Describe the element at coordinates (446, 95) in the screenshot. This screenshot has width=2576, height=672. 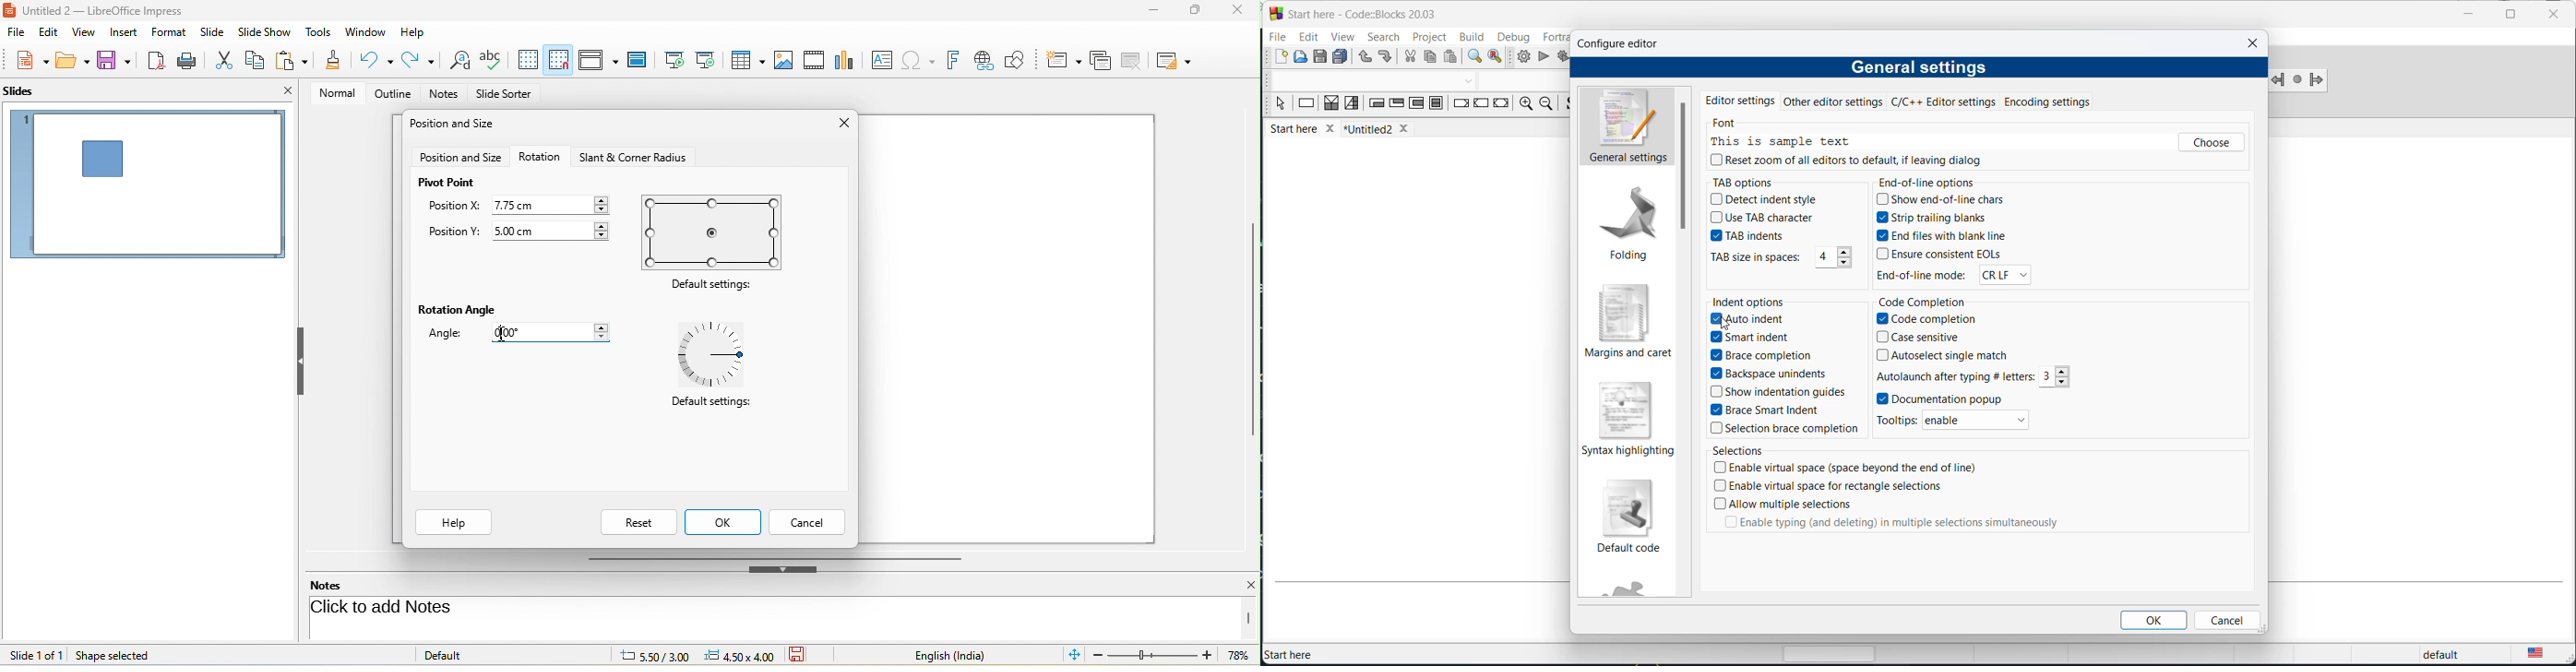
I see `notes` at that location.